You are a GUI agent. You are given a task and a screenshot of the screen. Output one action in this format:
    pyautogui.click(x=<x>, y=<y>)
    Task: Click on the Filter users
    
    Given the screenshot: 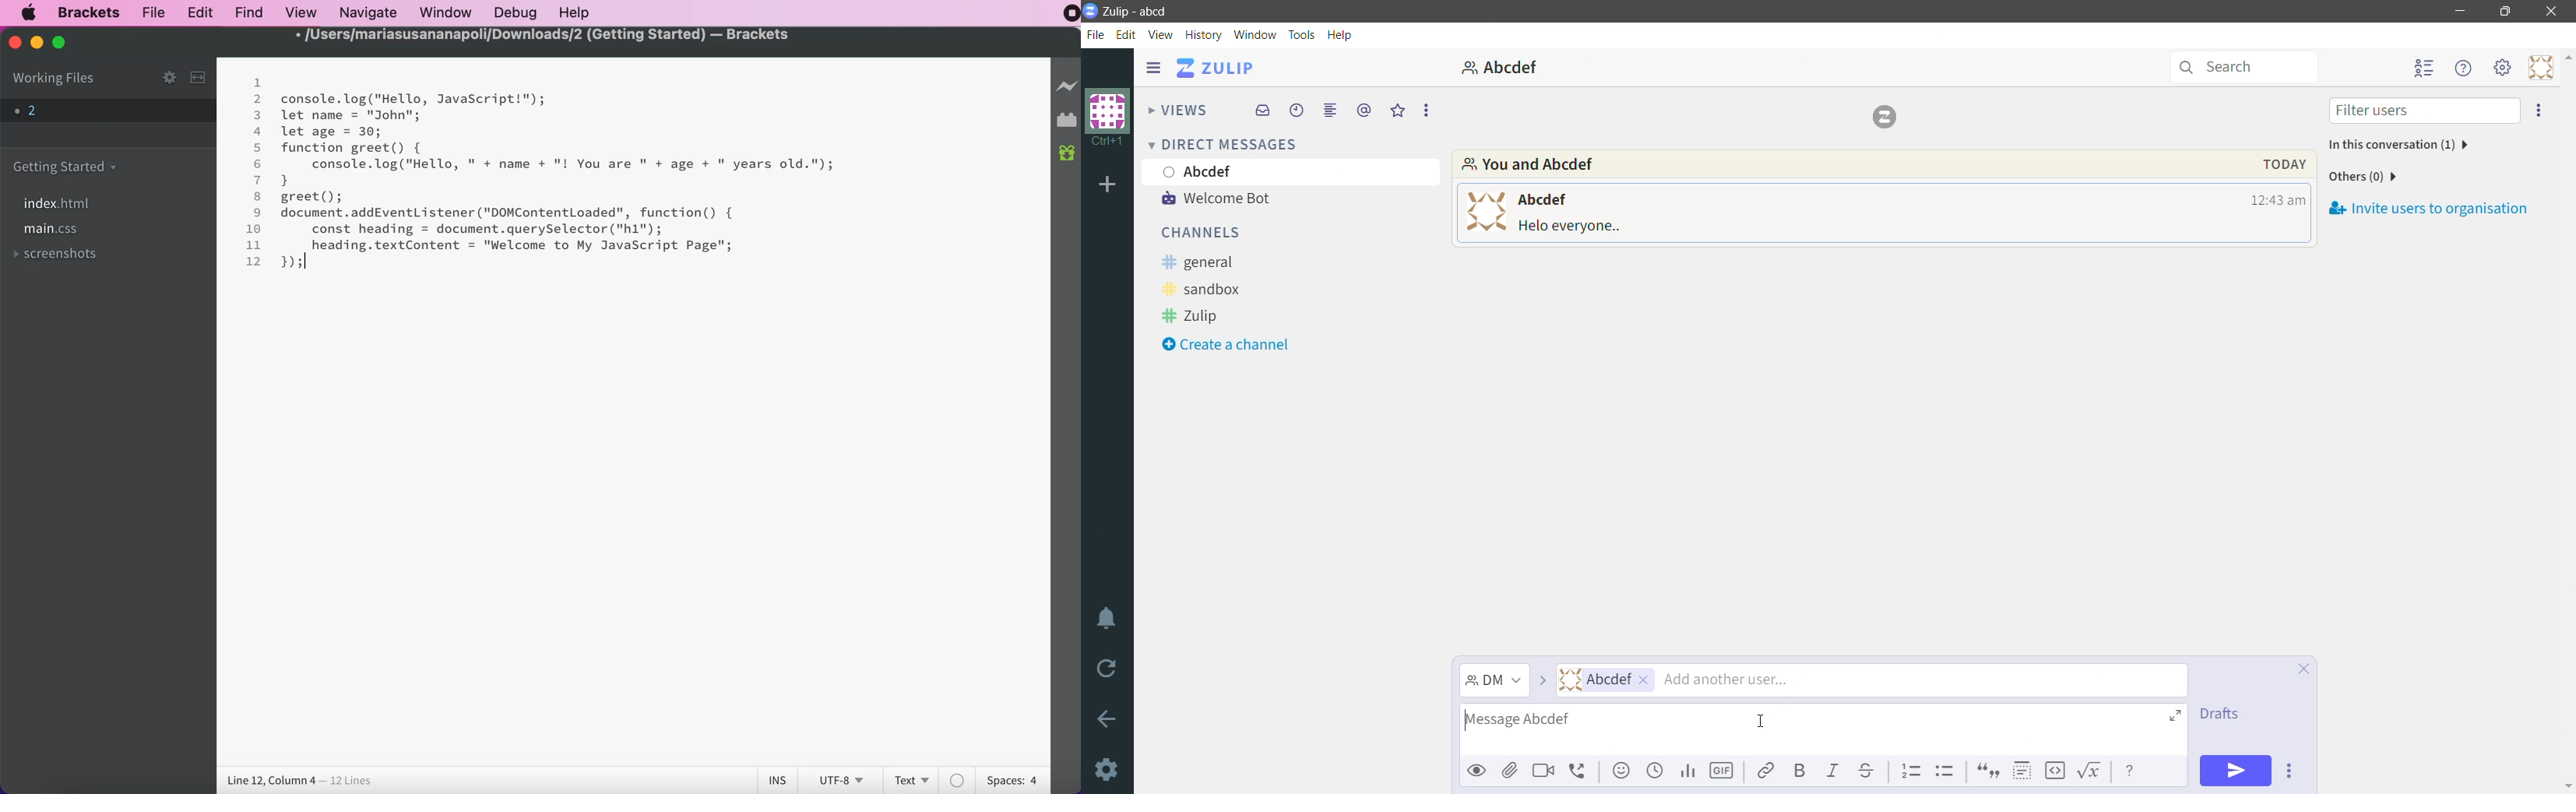 What is the action you would take?
    pyautogui.click(x=2423, y=111)
    